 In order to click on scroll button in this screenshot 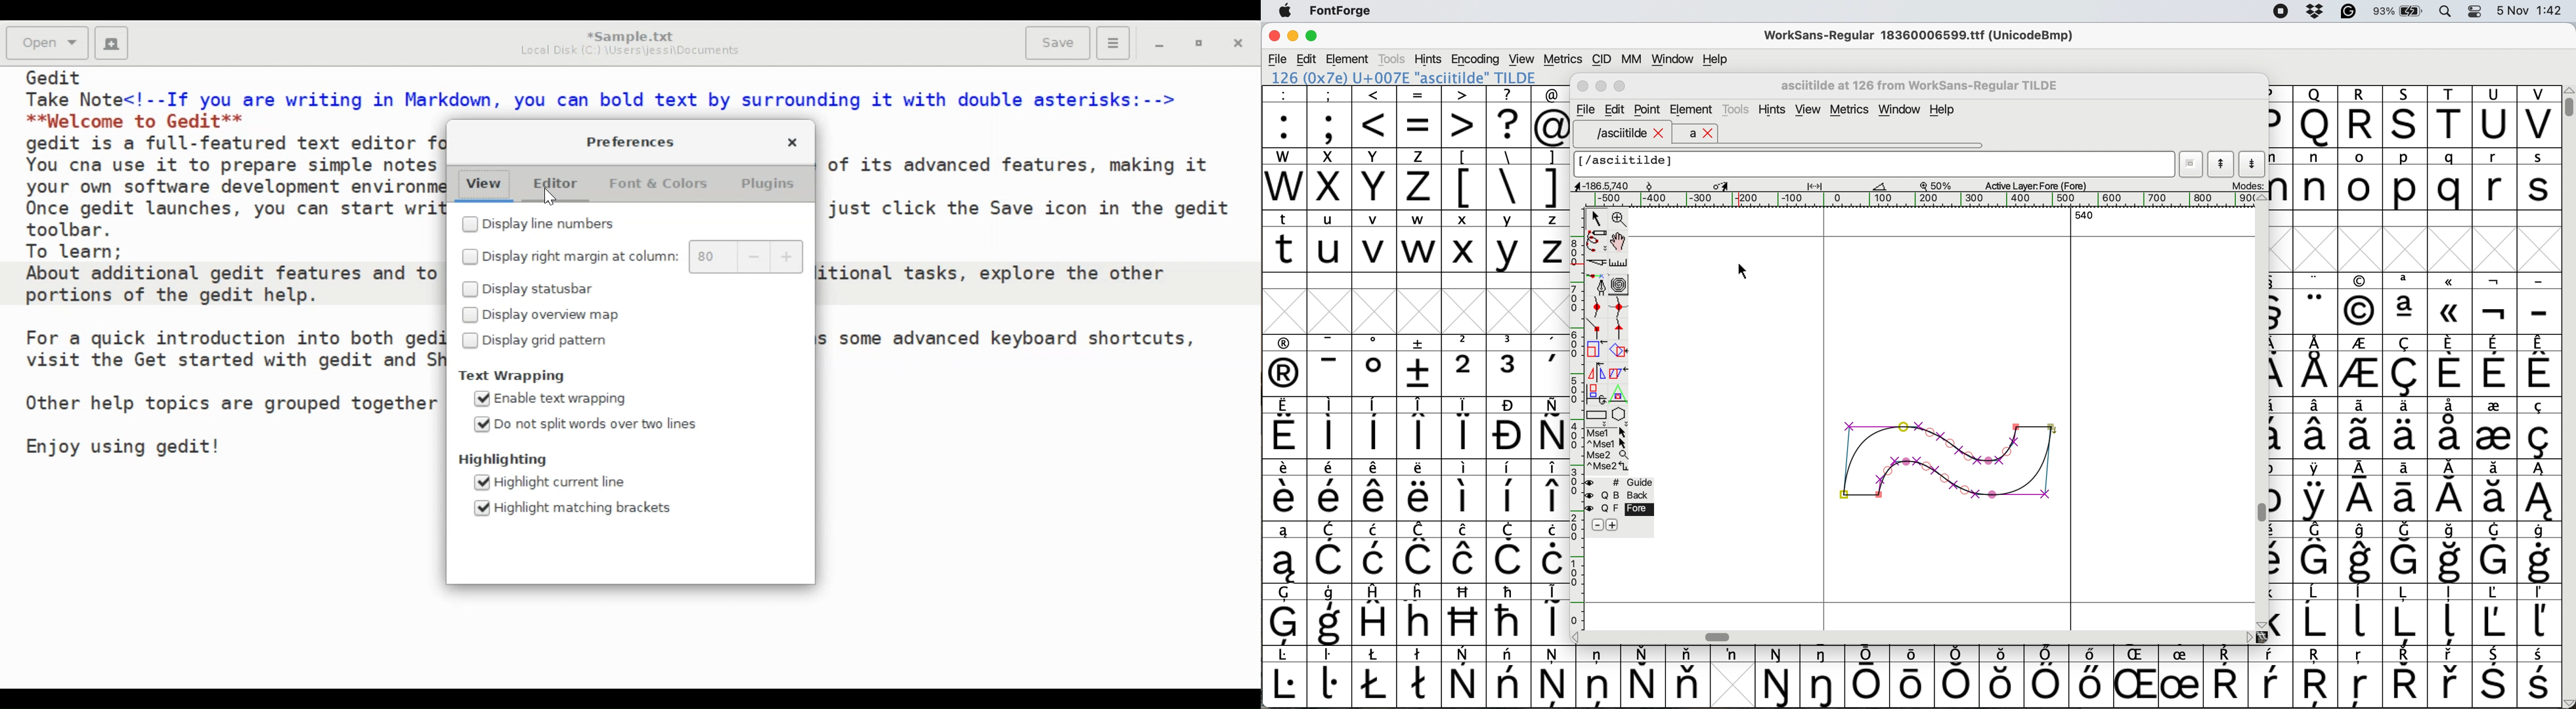, I will do `click(2568, 702)`.